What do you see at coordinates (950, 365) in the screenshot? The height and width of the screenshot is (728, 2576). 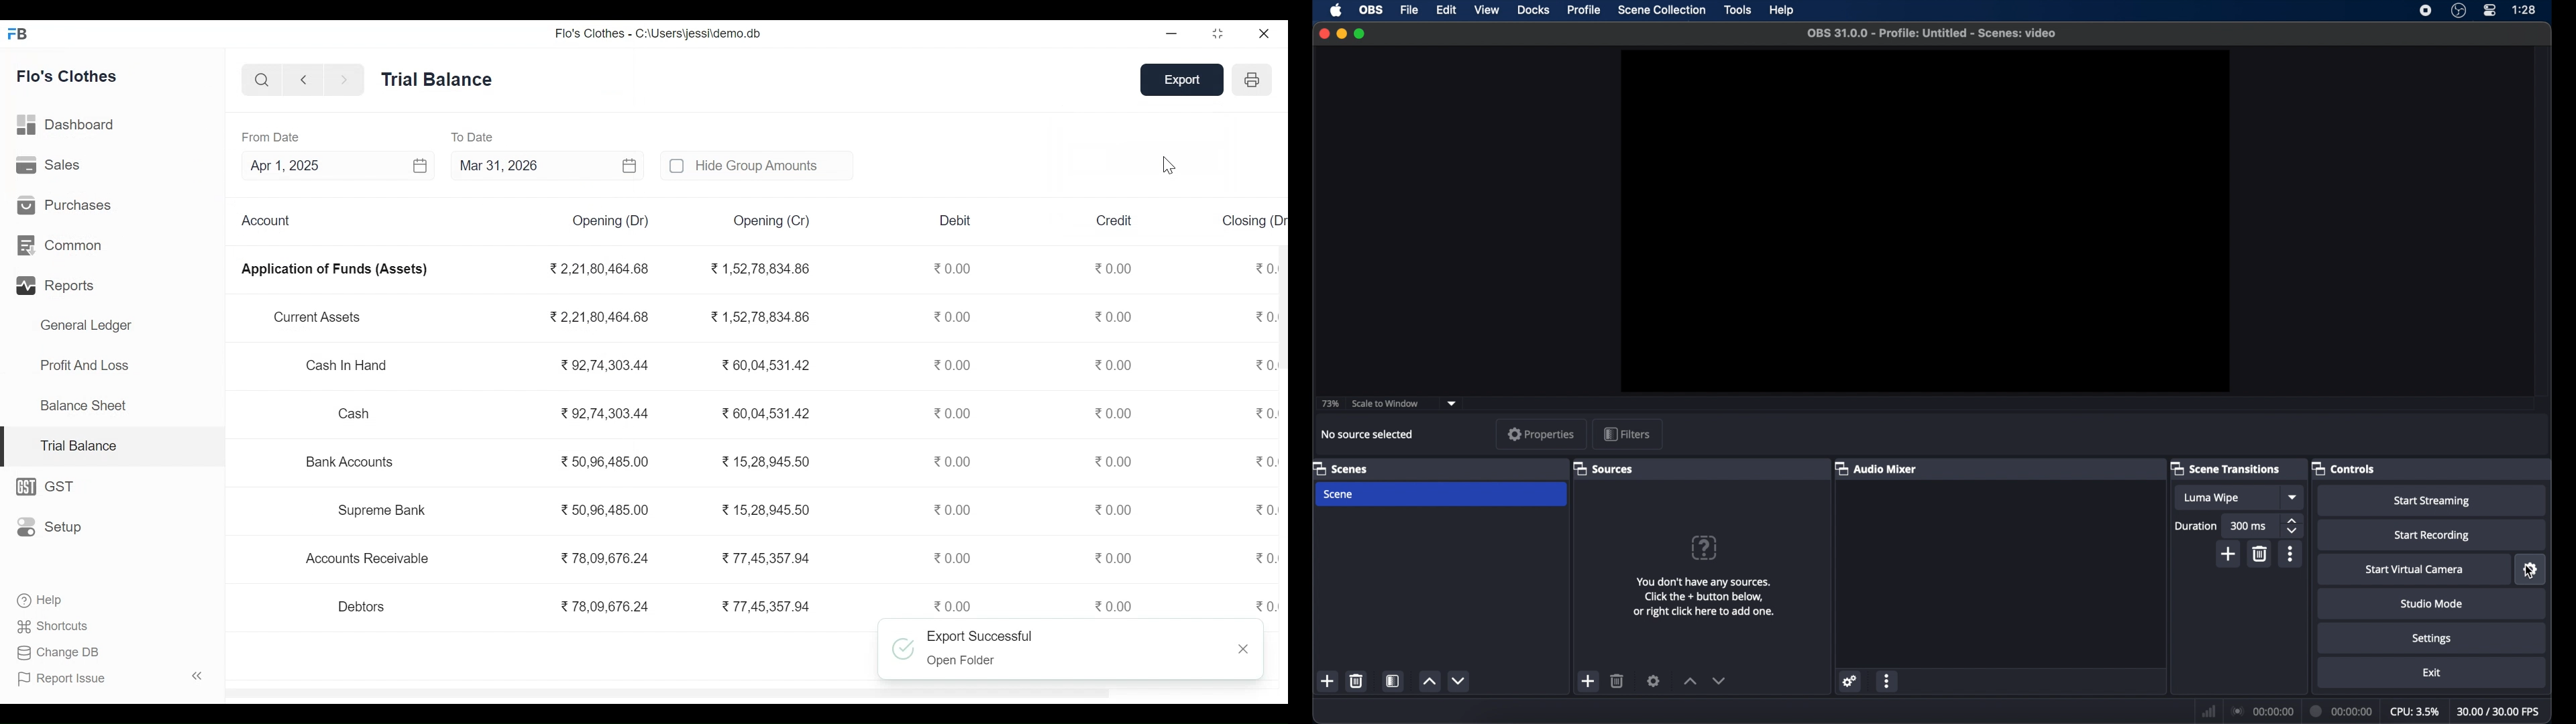 I see `0.00` at bounding box center [950, 365].